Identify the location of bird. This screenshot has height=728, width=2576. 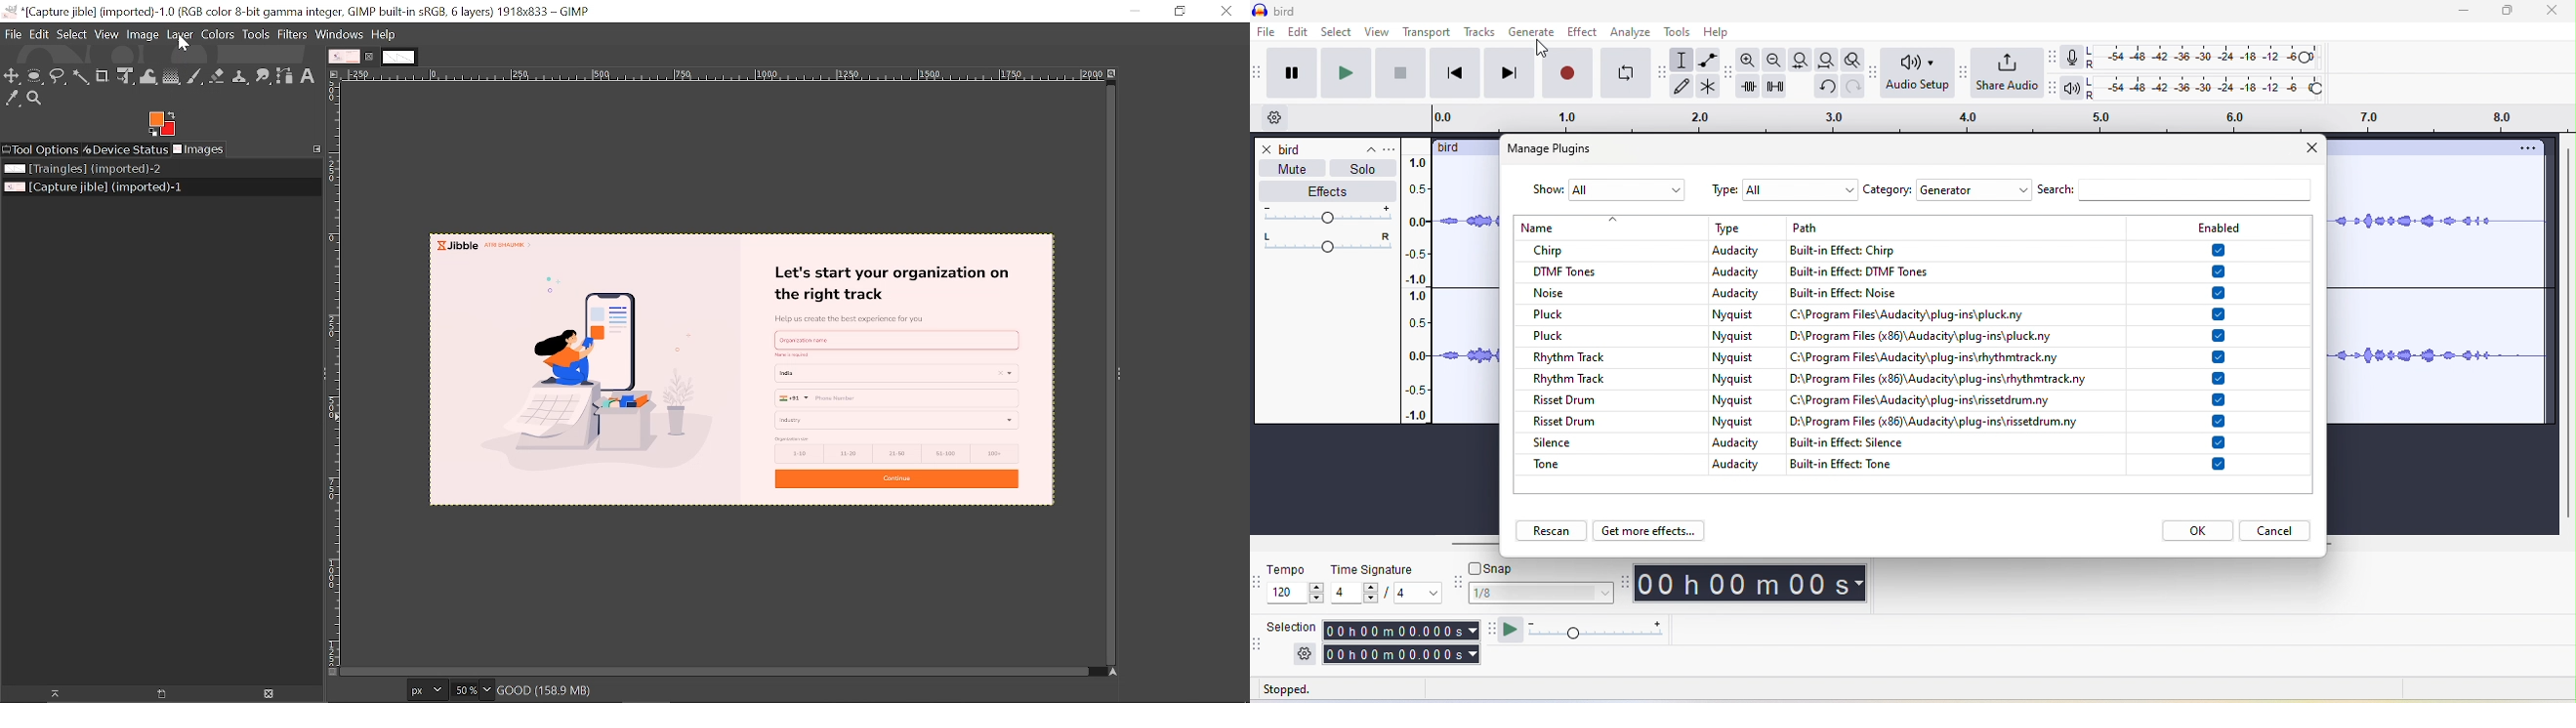
(1291, 149).